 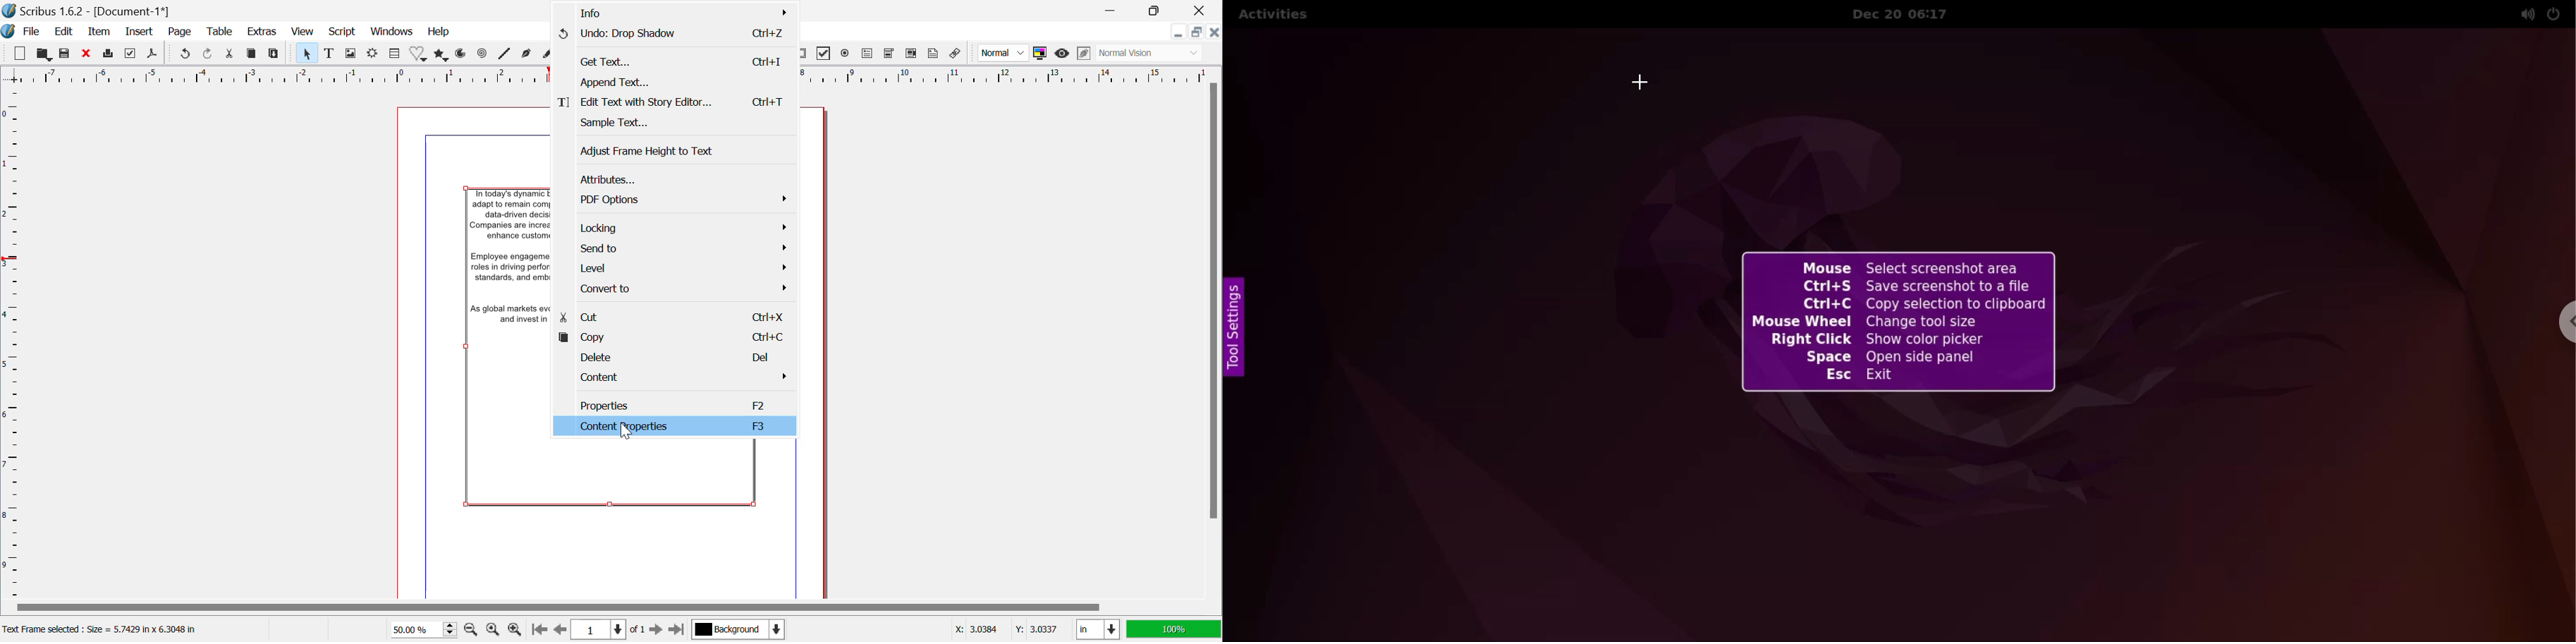 I want to click on Scribus 1.62 - [Document 1*], so click(x=89, y=11).